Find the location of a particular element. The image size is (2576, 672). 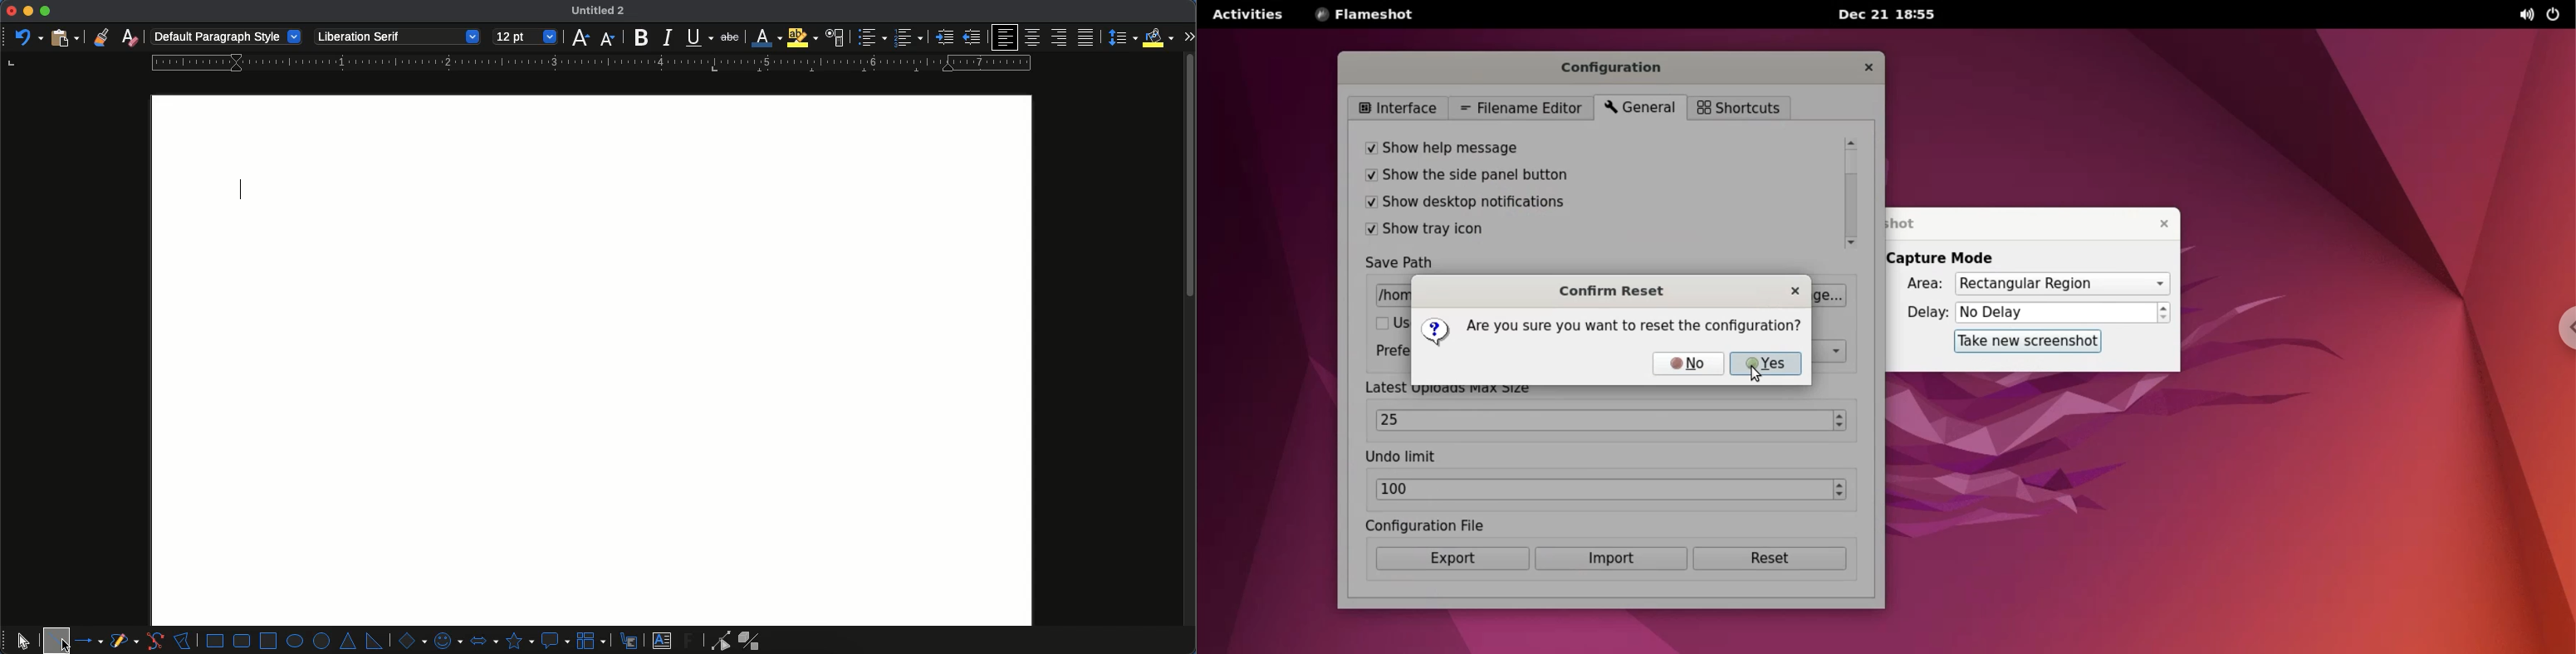

square is located at coordinates (268, 639).